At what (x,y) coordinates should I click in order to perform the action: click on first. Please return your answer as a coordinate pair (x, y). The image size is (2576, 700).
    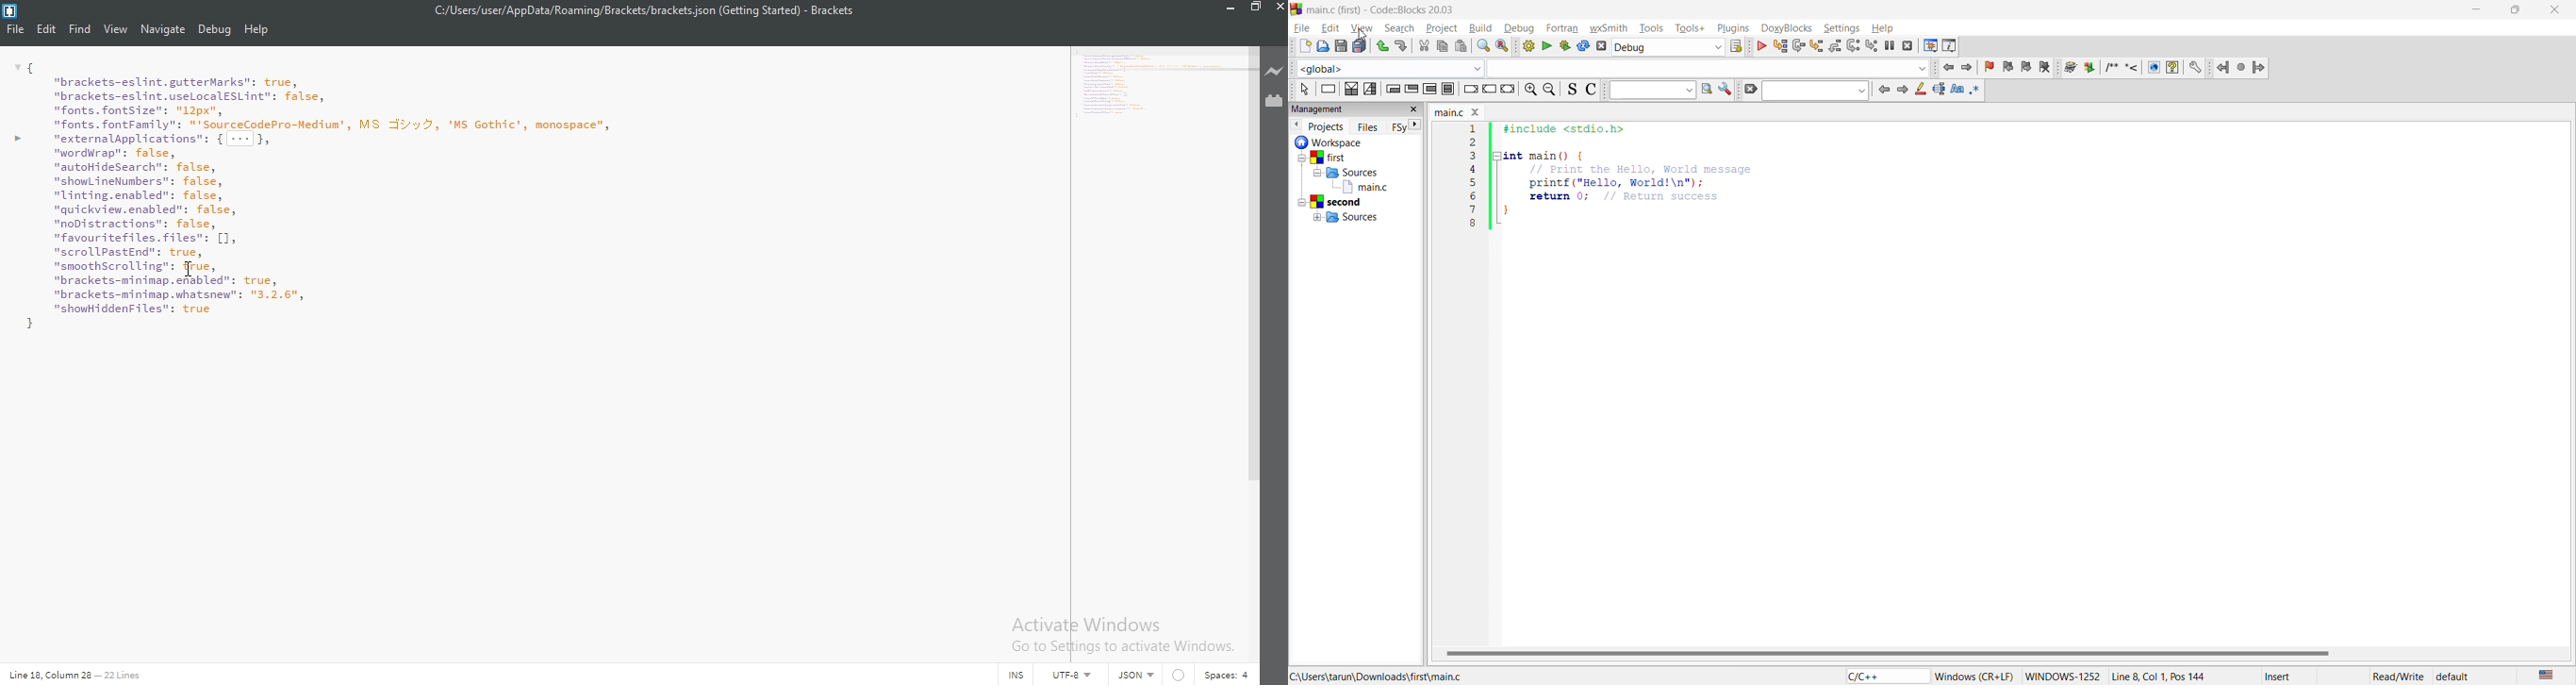
    Looking at the image, I should click on (1328, 157).